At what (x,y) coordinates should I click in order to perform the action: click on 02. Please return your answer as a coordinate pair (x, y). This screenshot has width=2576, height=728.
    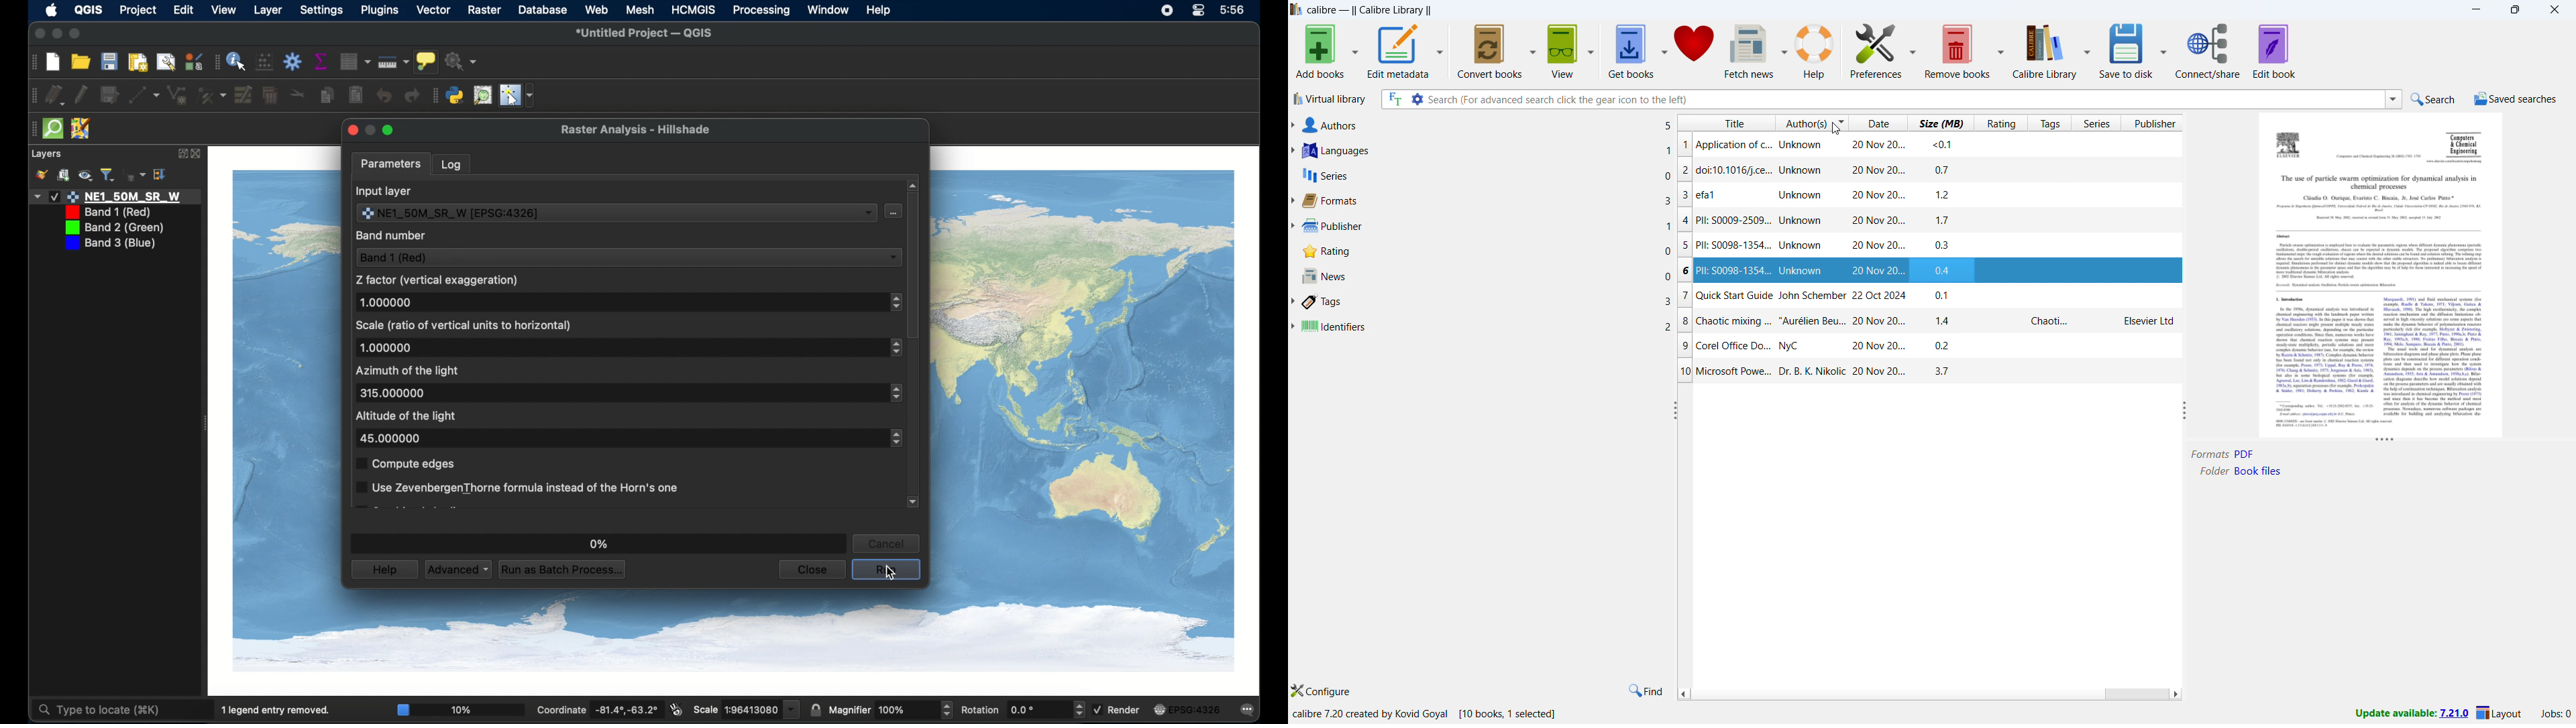
    Looking at the image, I should click on (1947, 345).